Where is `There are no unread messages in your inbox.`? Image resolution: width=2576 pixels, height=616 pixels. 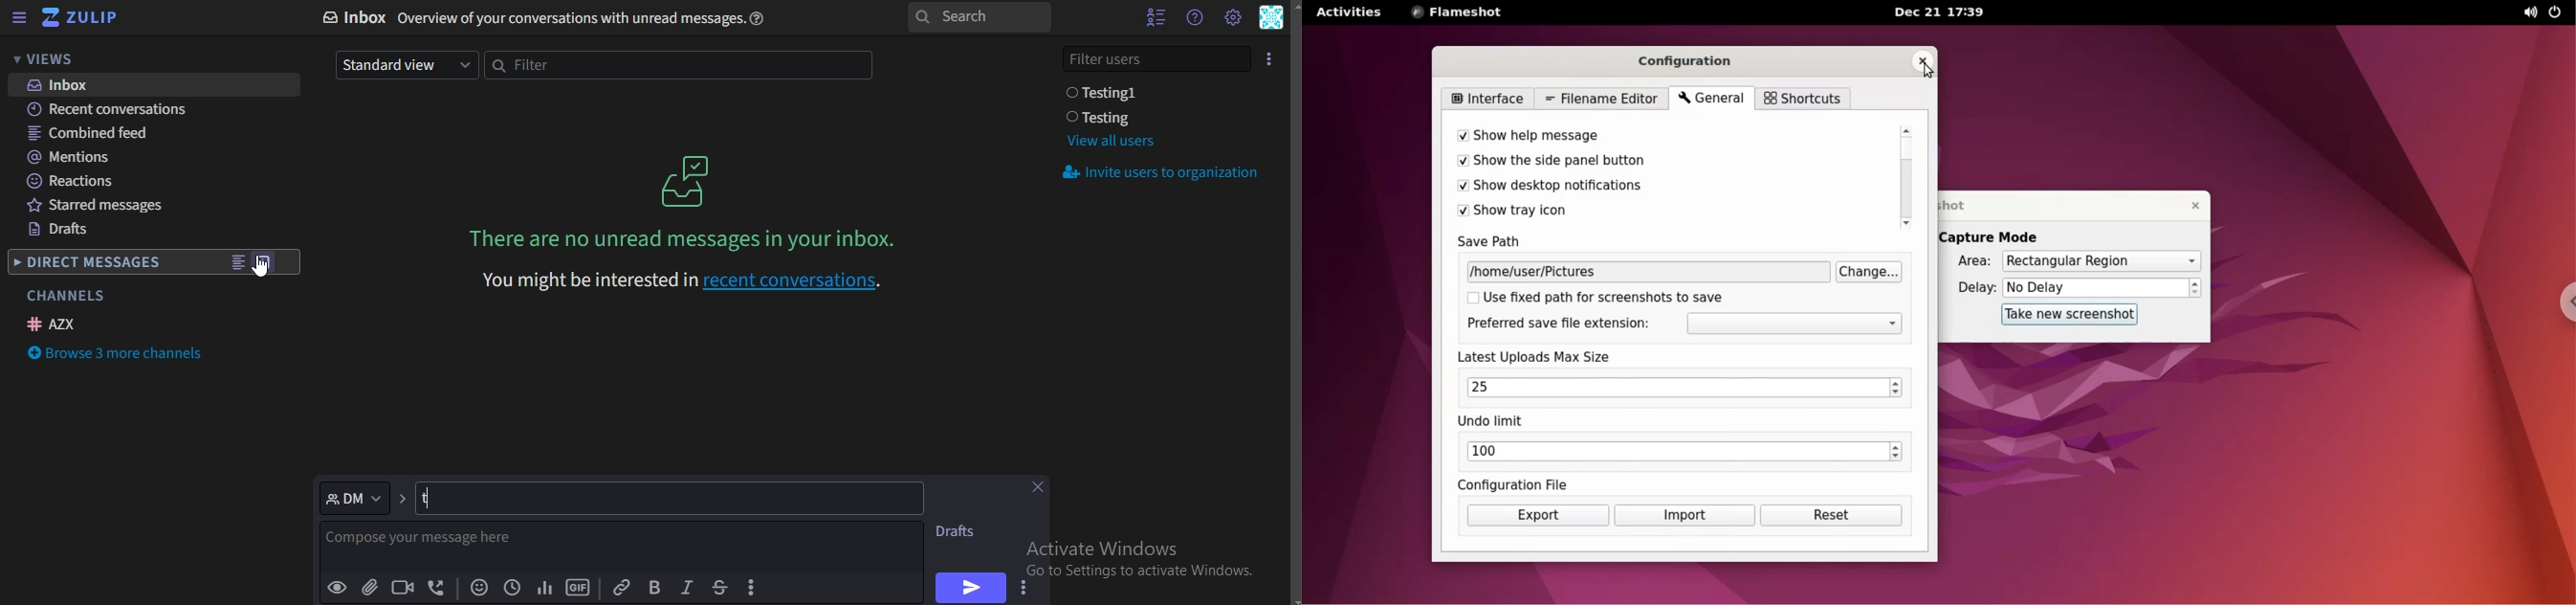
There are no unread messages in your inbox. is located at coordinates (687, 238).